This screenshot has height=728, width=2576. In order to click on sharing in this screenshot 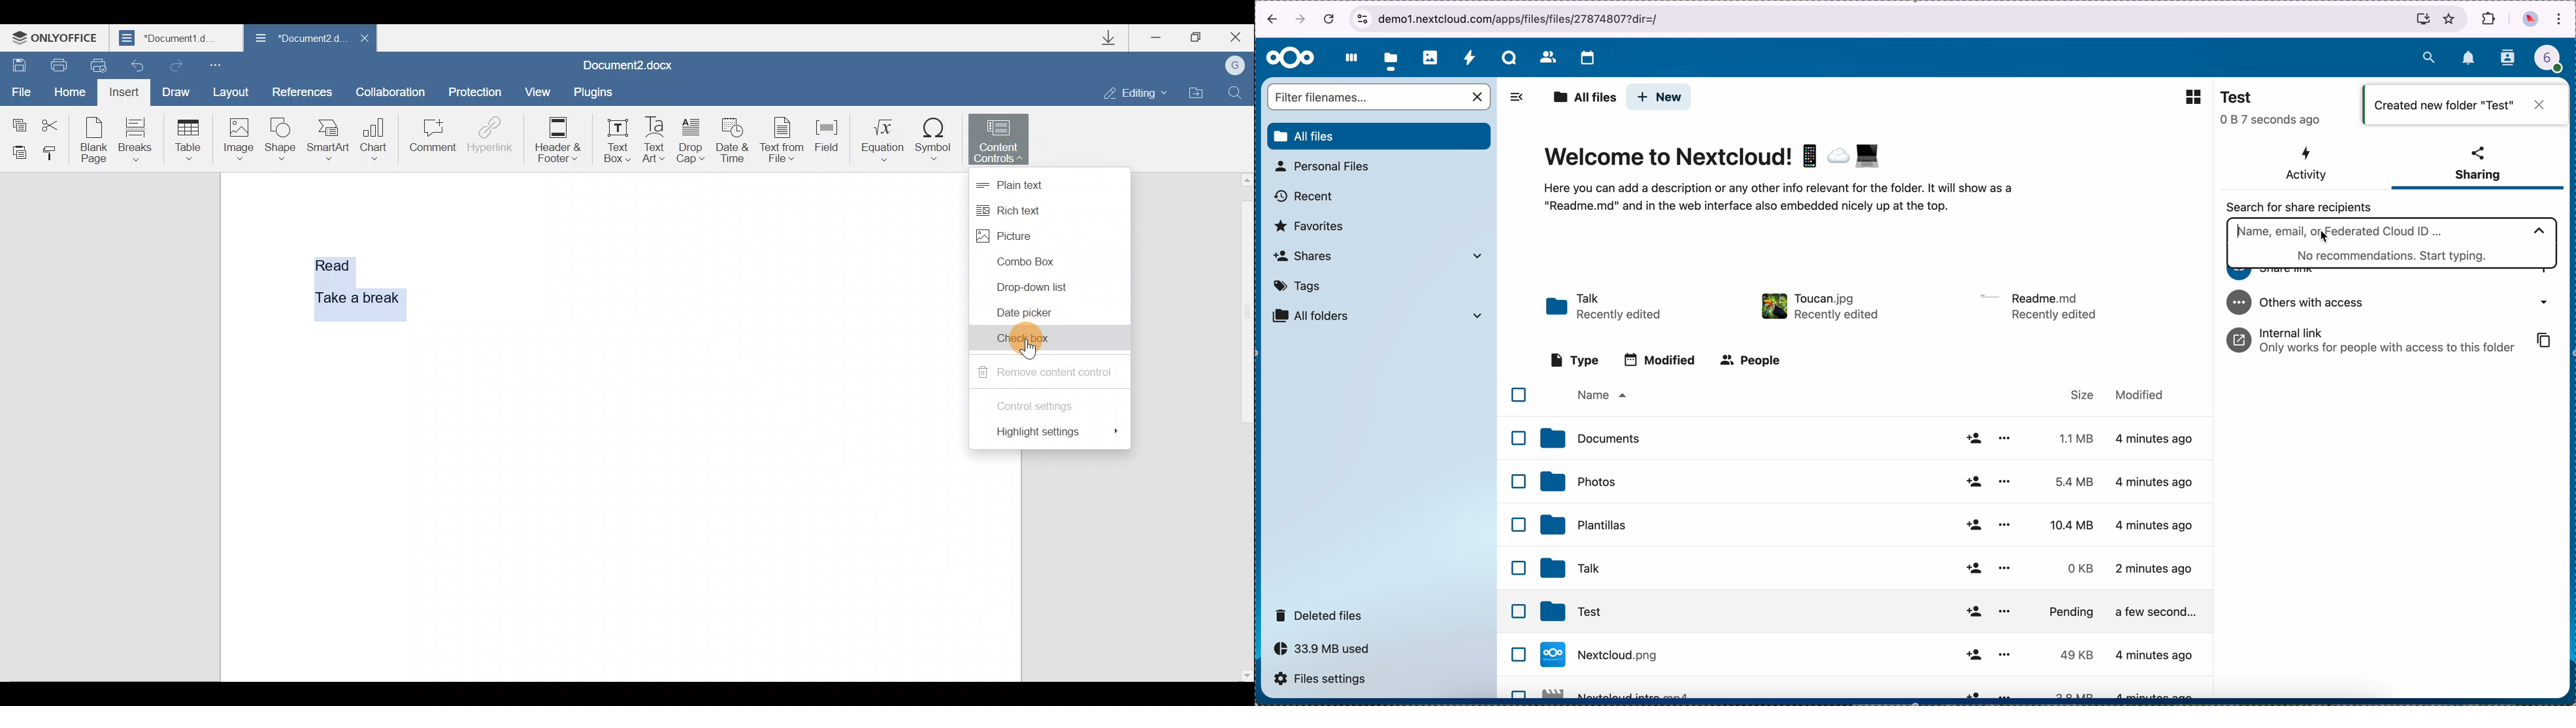, I will do `click(2477, 166)`.